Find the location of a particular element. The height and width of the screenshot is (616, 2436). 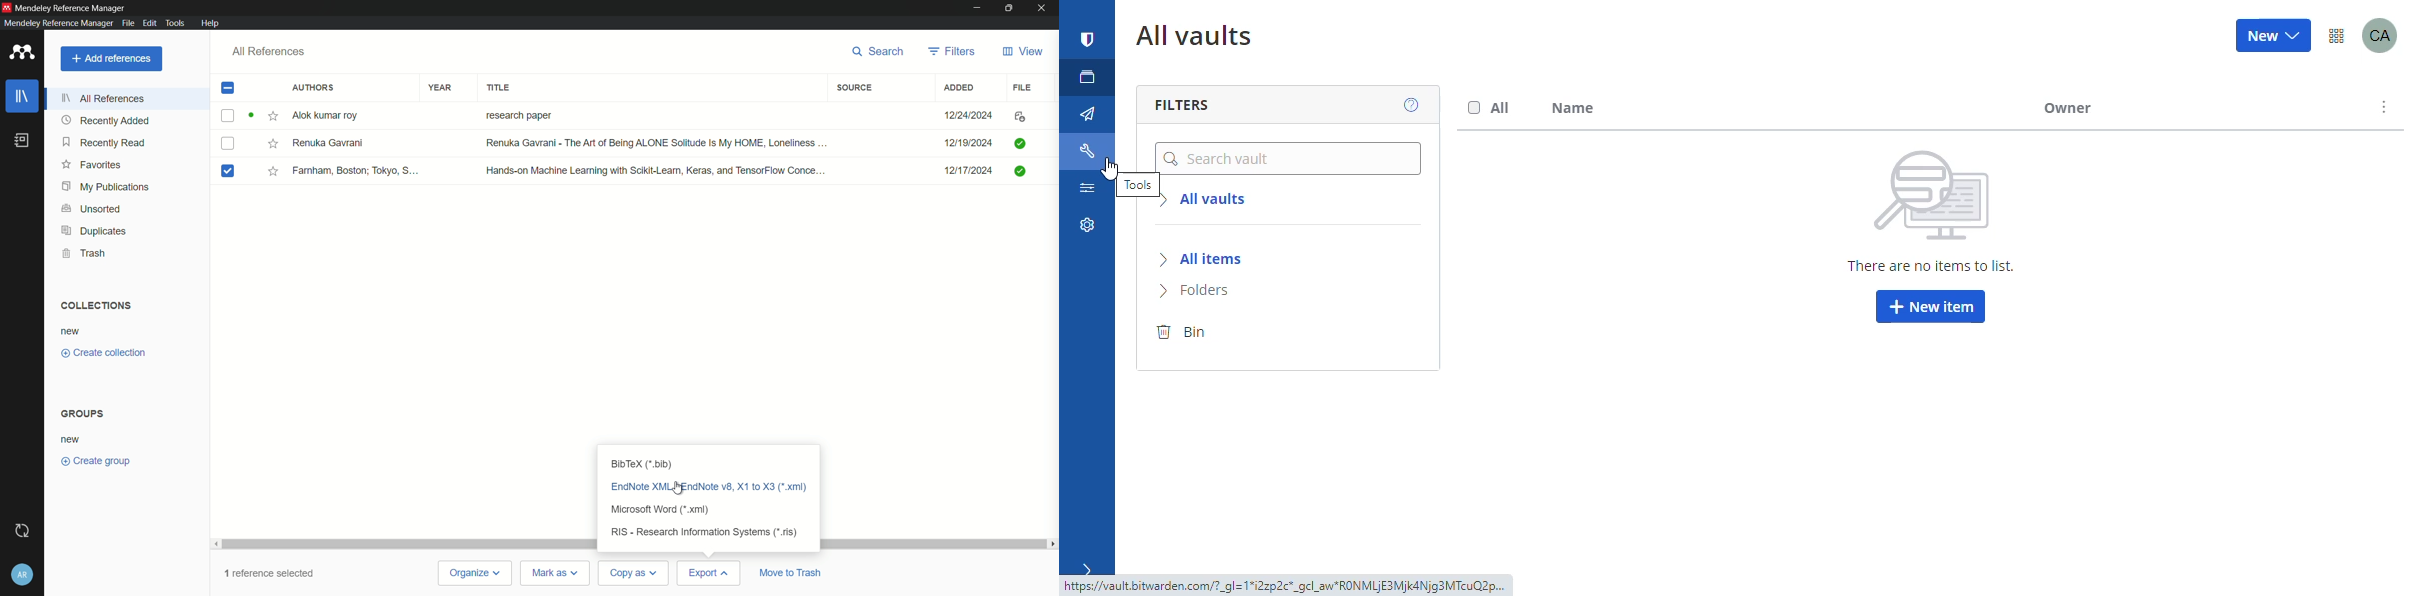

Renuka Gavrani Renuka Gavrani - The Art of Being ALONE Solitude Is My HOME, Loneliness ... is located at coordinates (563, 142).